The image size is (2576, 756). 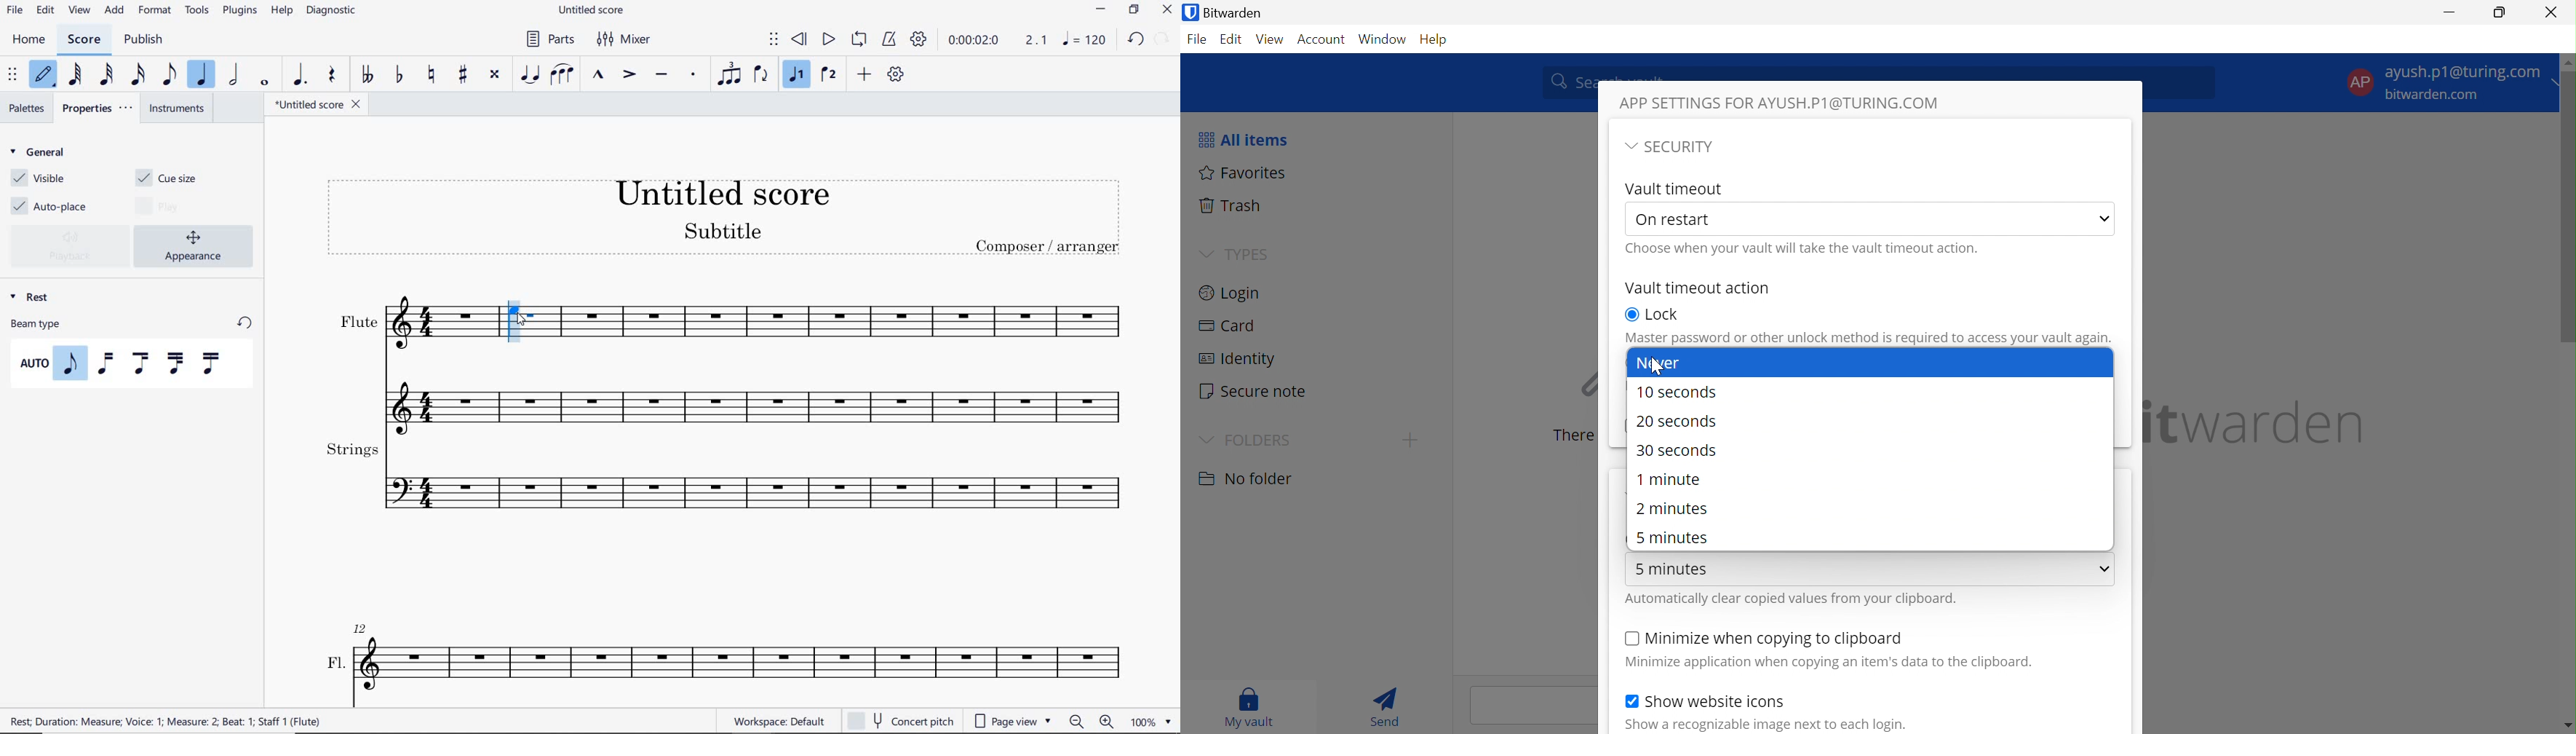 I want to click on Minimize application when copying an item's data to the clipboard., so click(x=1832, y=663).